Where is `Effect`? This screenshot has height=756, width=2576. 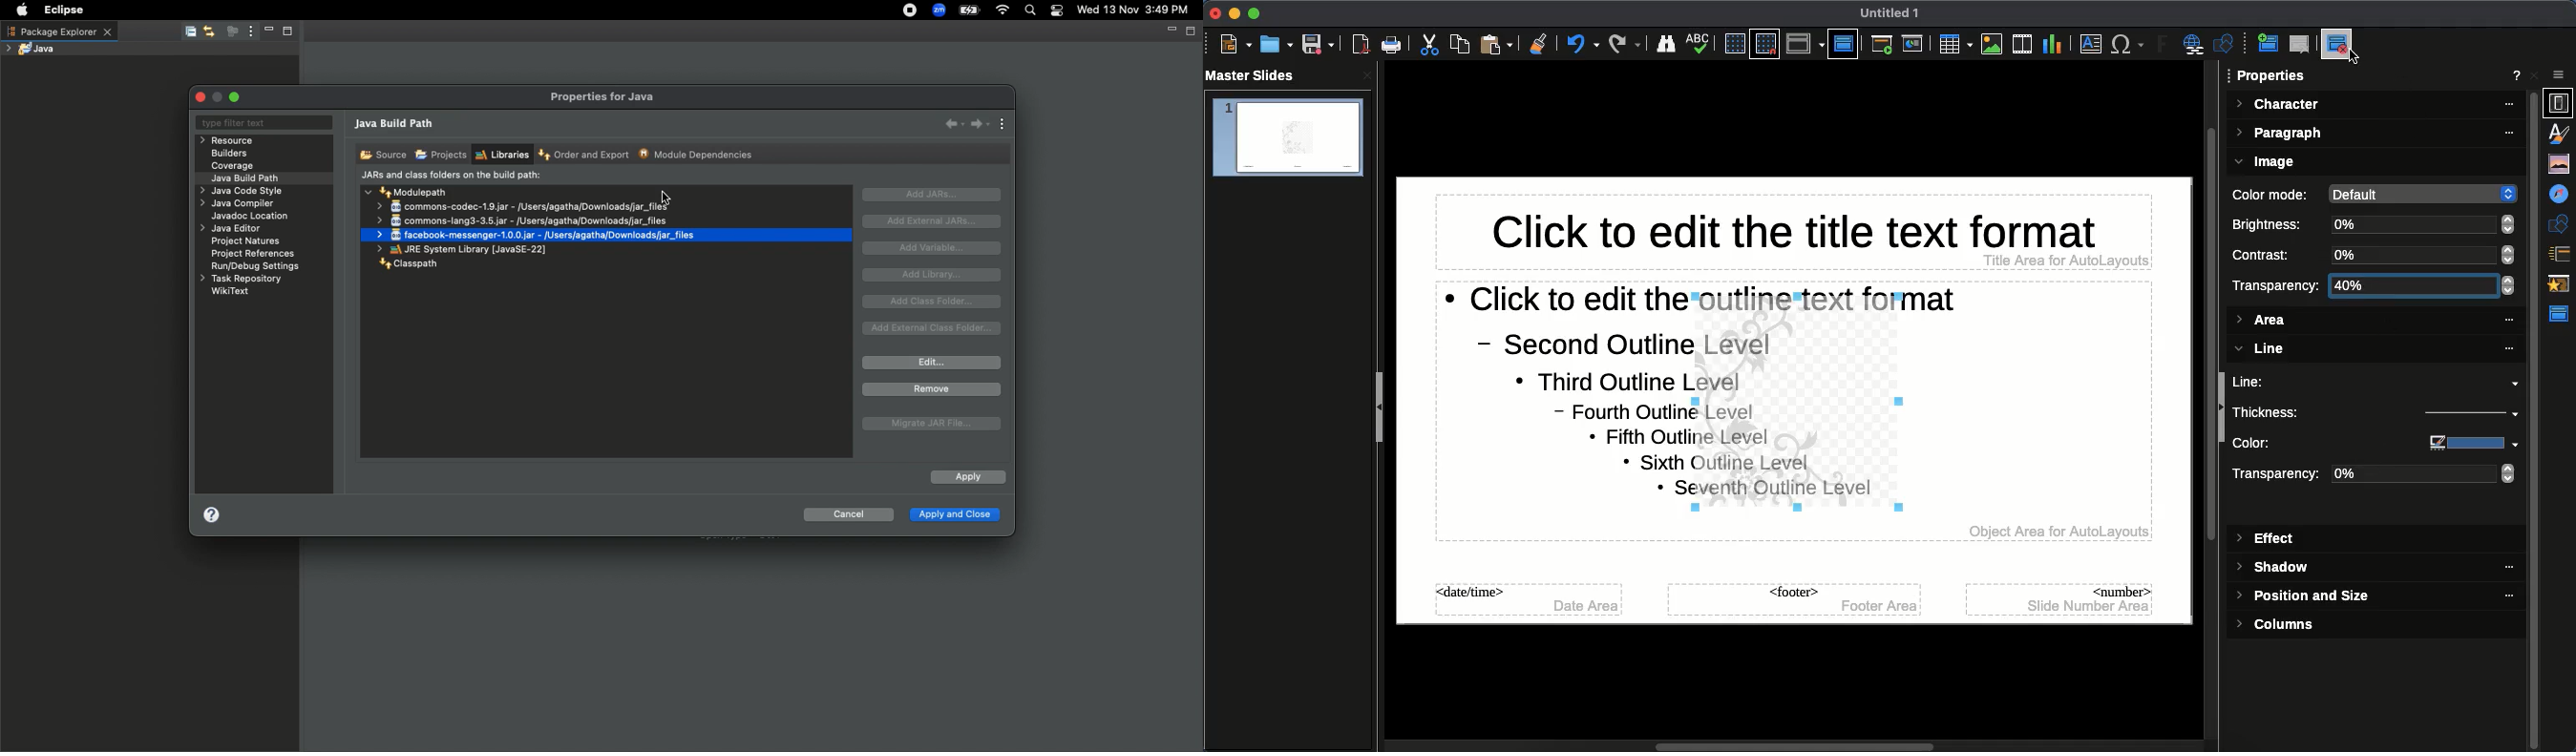 Effect is located at coordinates (2268, 539).